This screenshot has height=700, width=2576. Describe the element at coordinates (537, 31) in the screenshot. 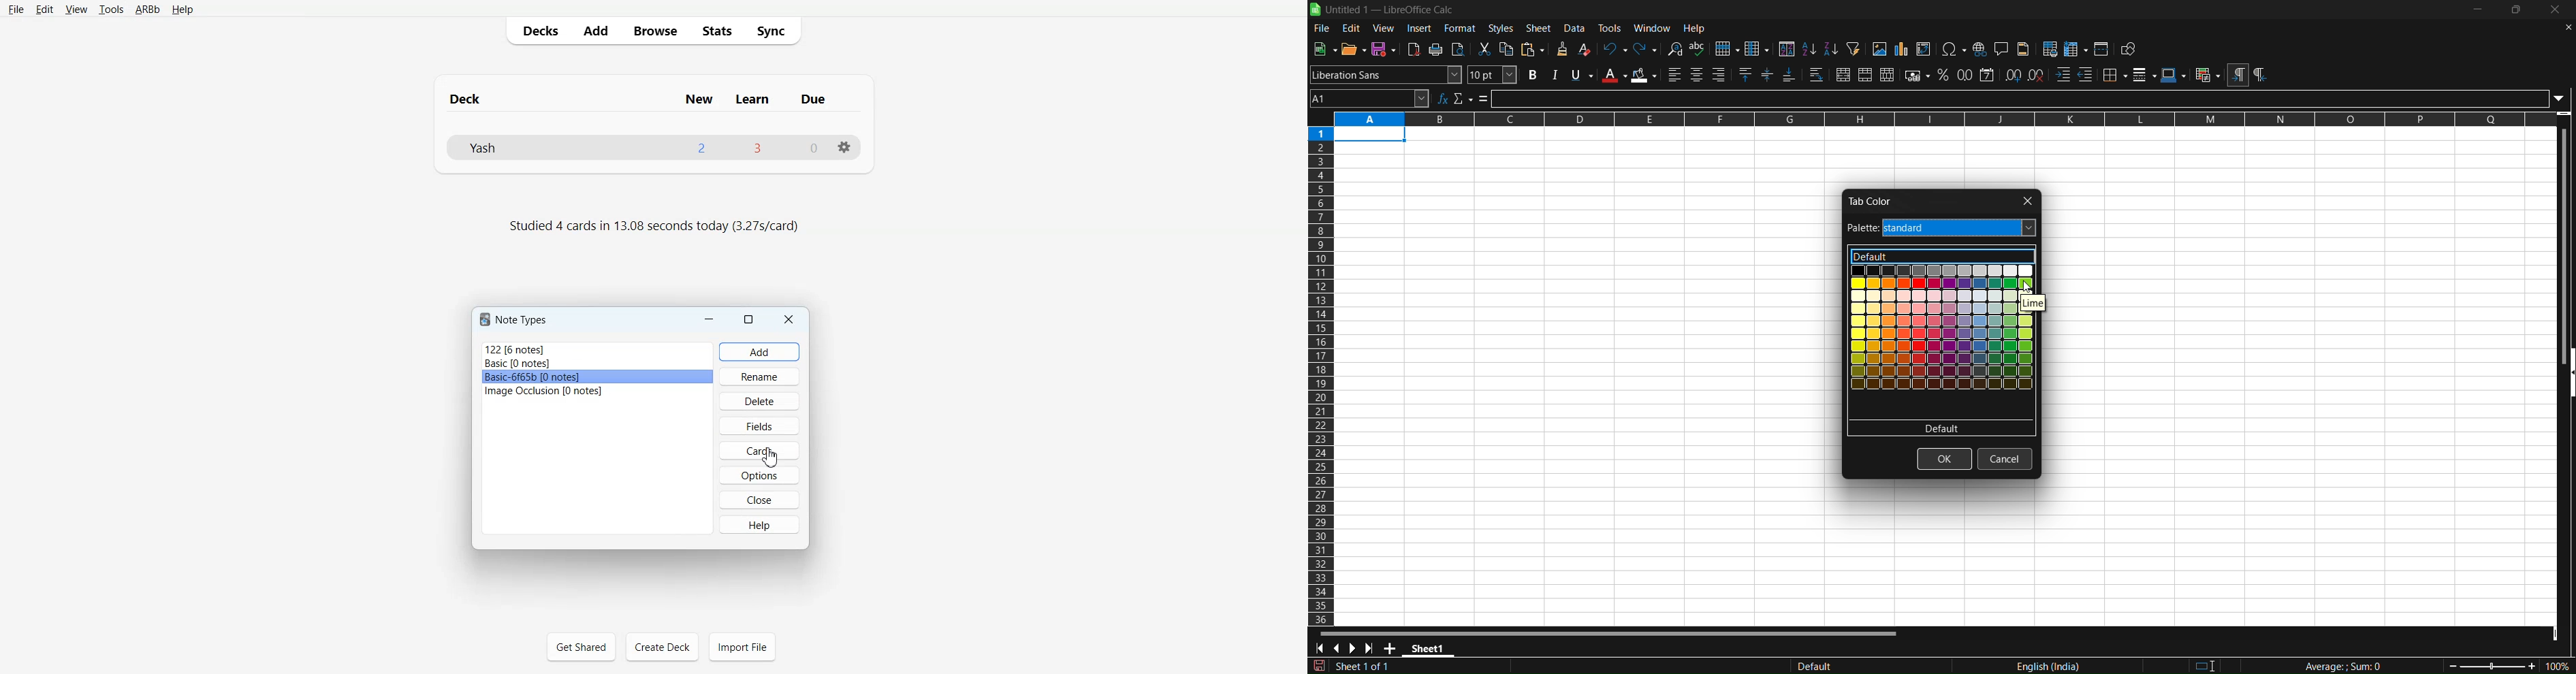

I see `Decks` at that location.